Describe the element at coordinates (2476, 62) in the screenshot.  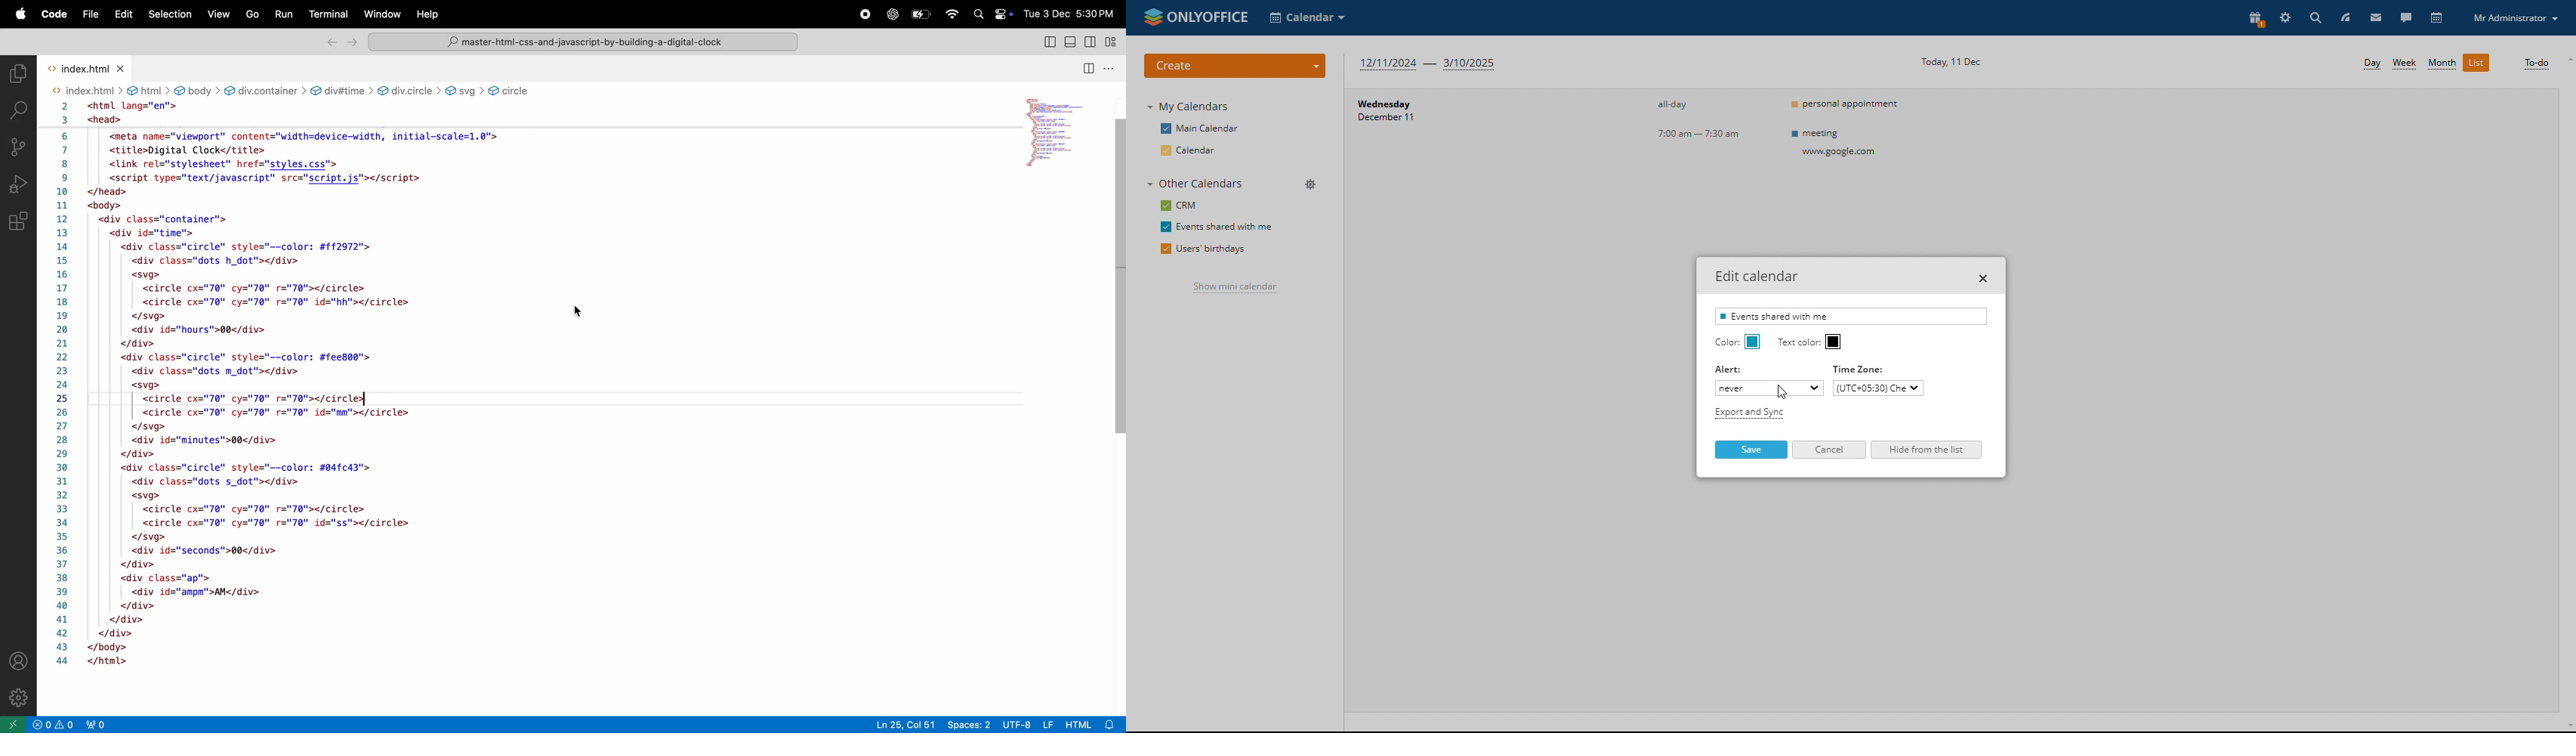
I see `list view` at that location.